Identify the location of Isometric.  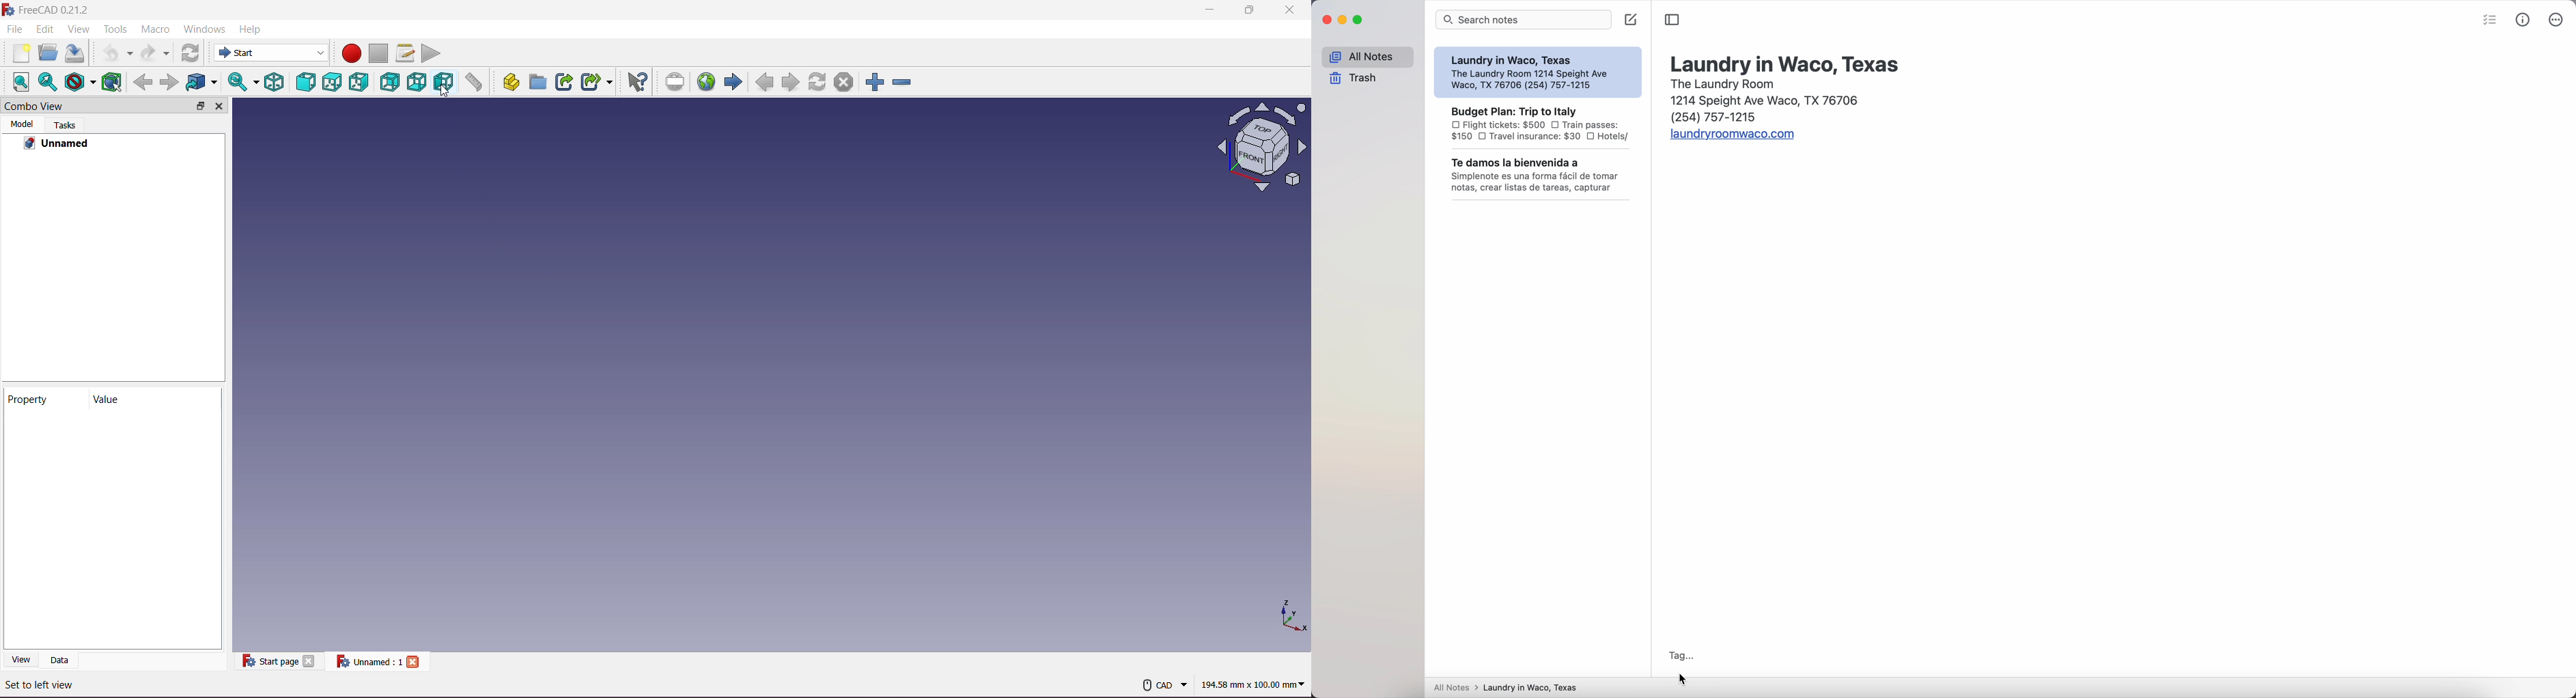
(274, 81).